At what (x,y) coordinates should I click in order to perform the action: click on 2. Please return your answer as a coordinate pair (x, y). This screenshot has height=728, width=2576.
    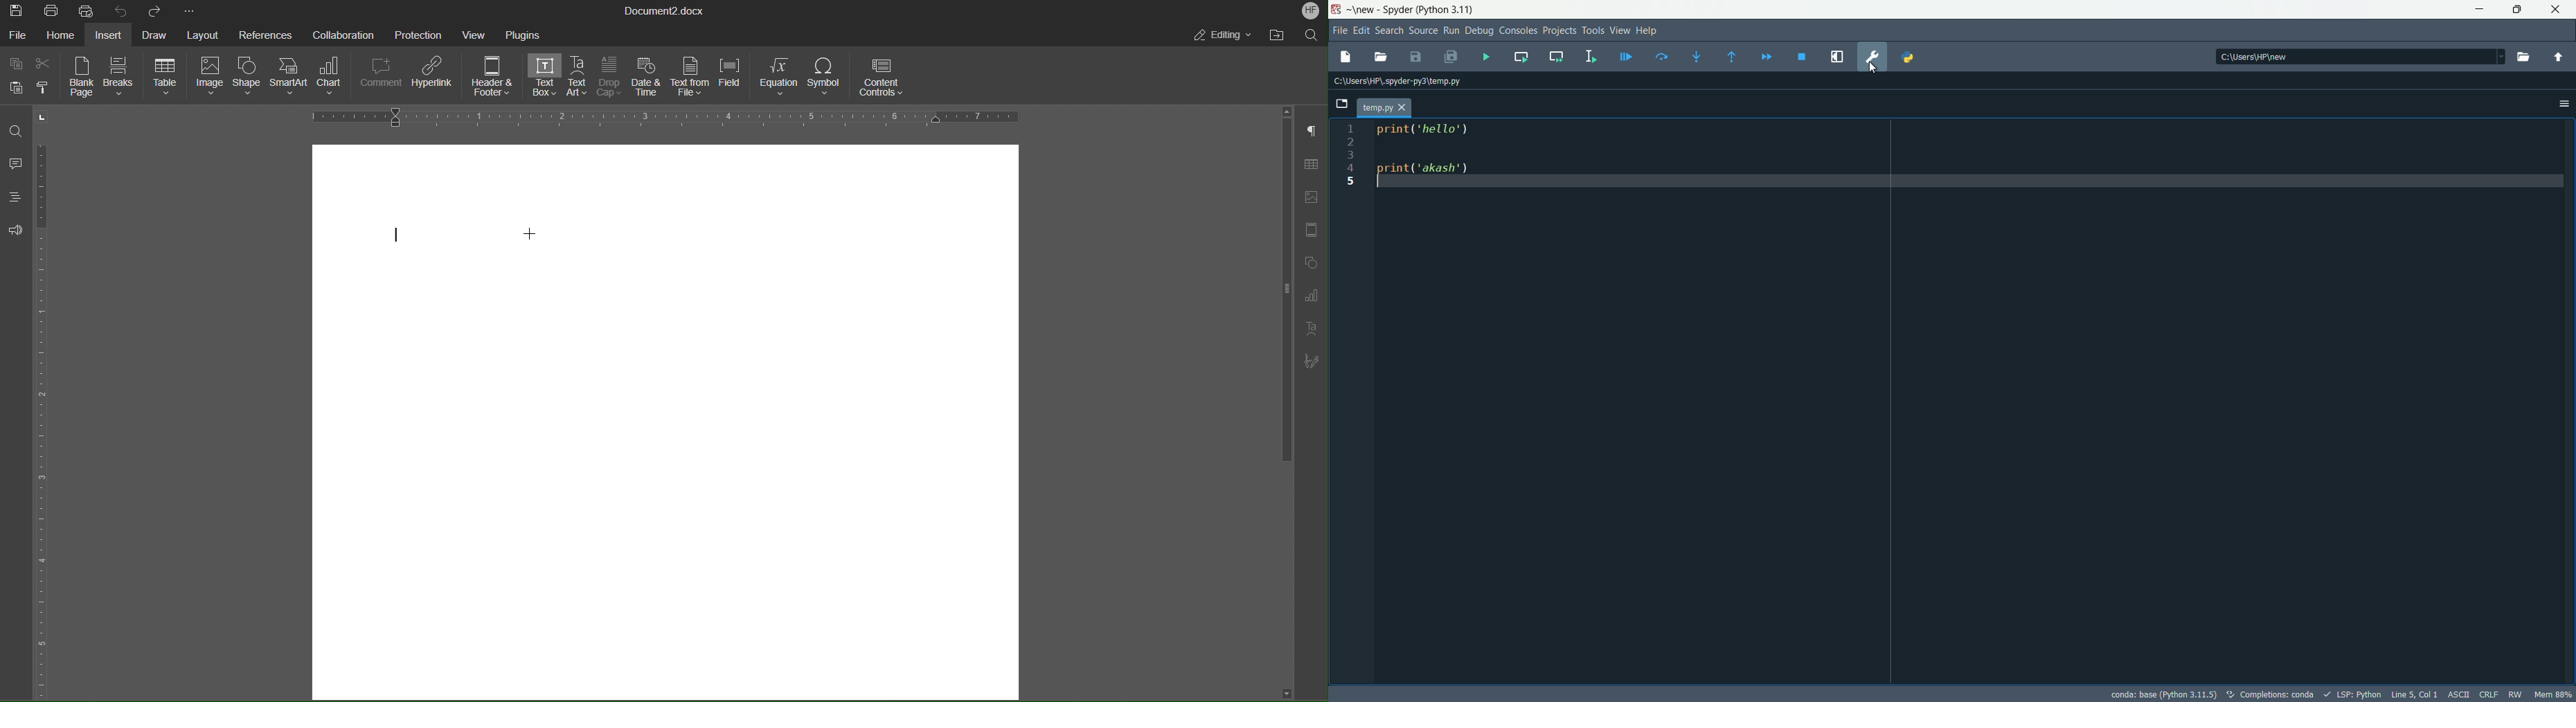
    Looking at the image, I should click on (1350, 142).